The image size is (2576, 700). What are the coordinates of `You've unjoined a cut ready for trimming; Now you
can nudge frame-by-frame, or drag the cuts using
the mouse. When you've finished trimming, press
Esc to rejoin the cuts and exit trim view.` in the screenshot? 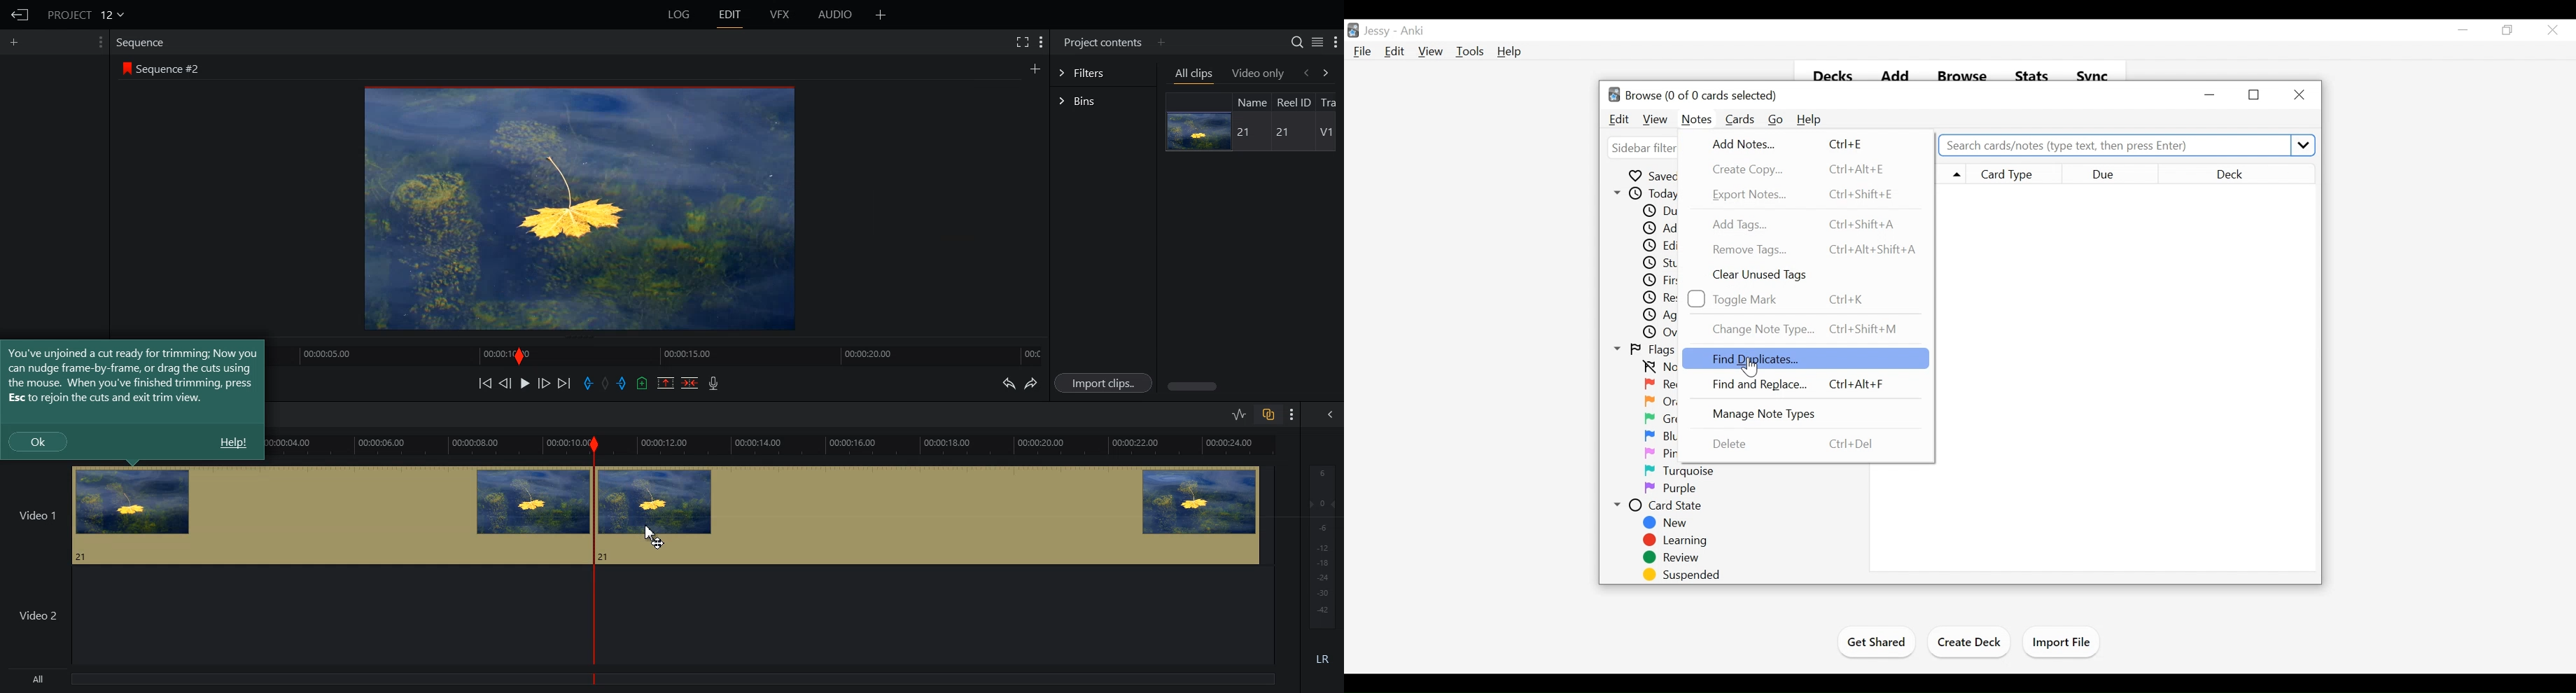 It's located at (132, 375).